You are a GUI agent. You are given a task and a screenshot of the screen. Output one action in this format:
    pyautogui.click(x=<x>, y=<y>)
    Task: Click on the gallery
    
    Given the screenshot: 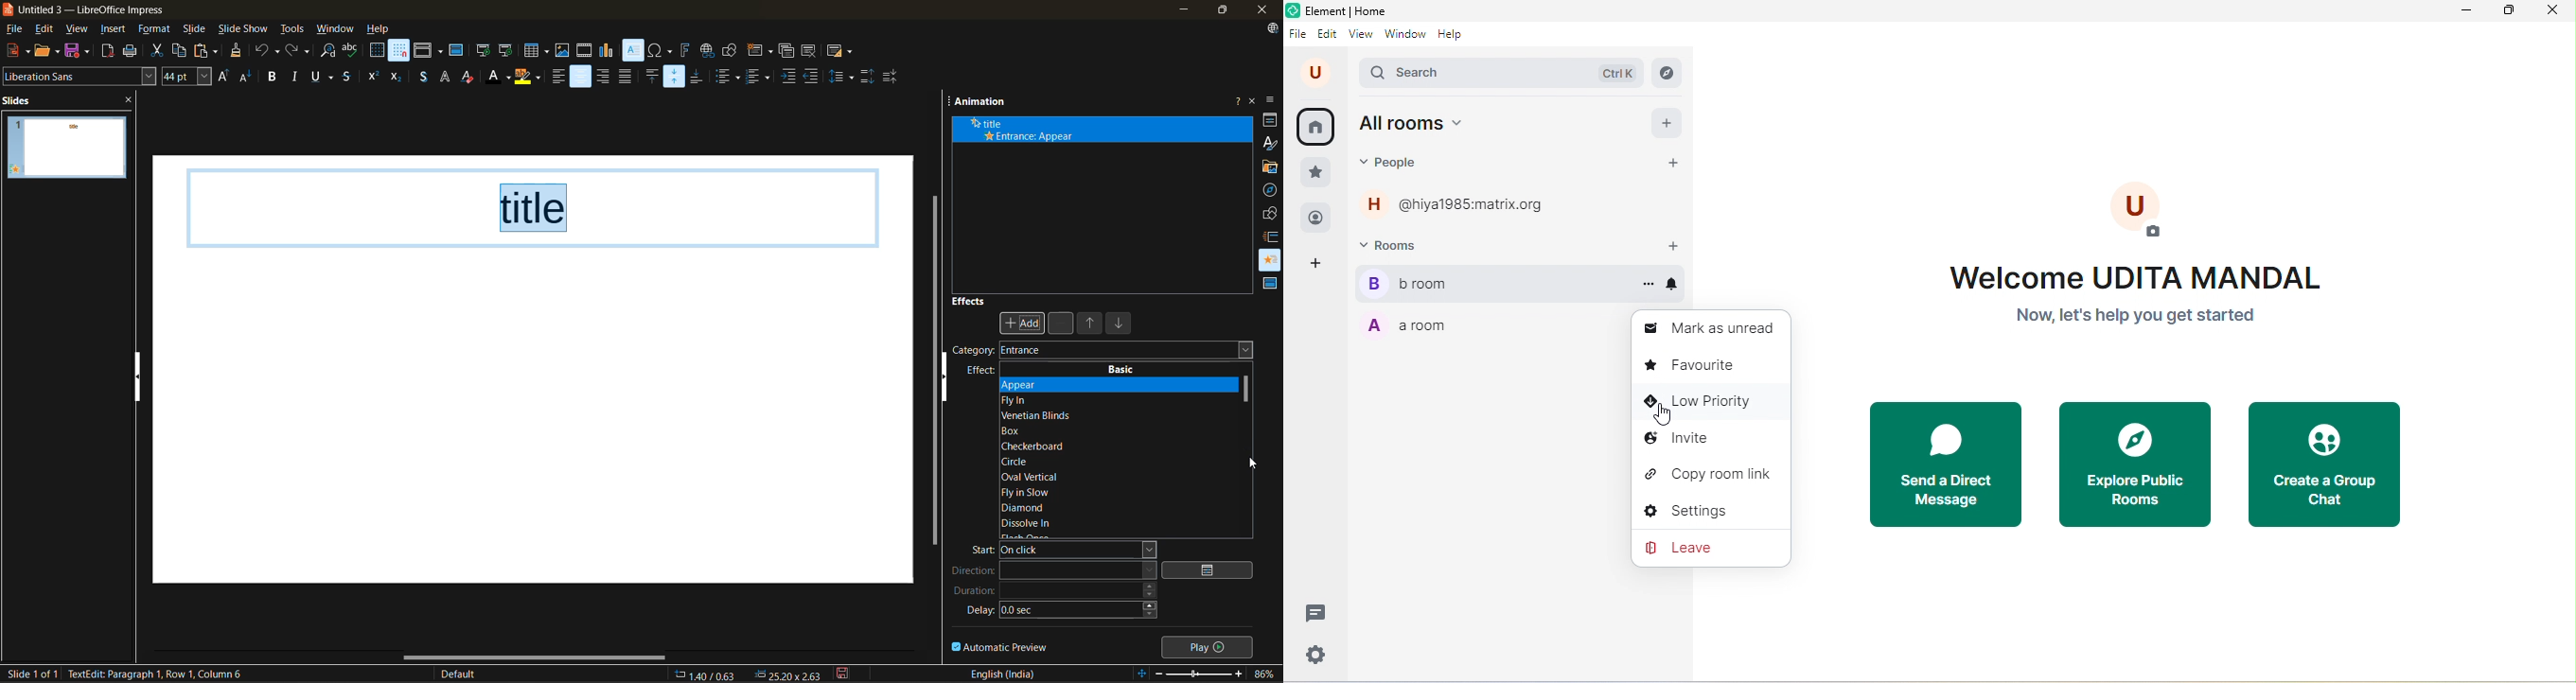 What is the action you would take?
    pyautogui.click(x=1271, y=167)
    